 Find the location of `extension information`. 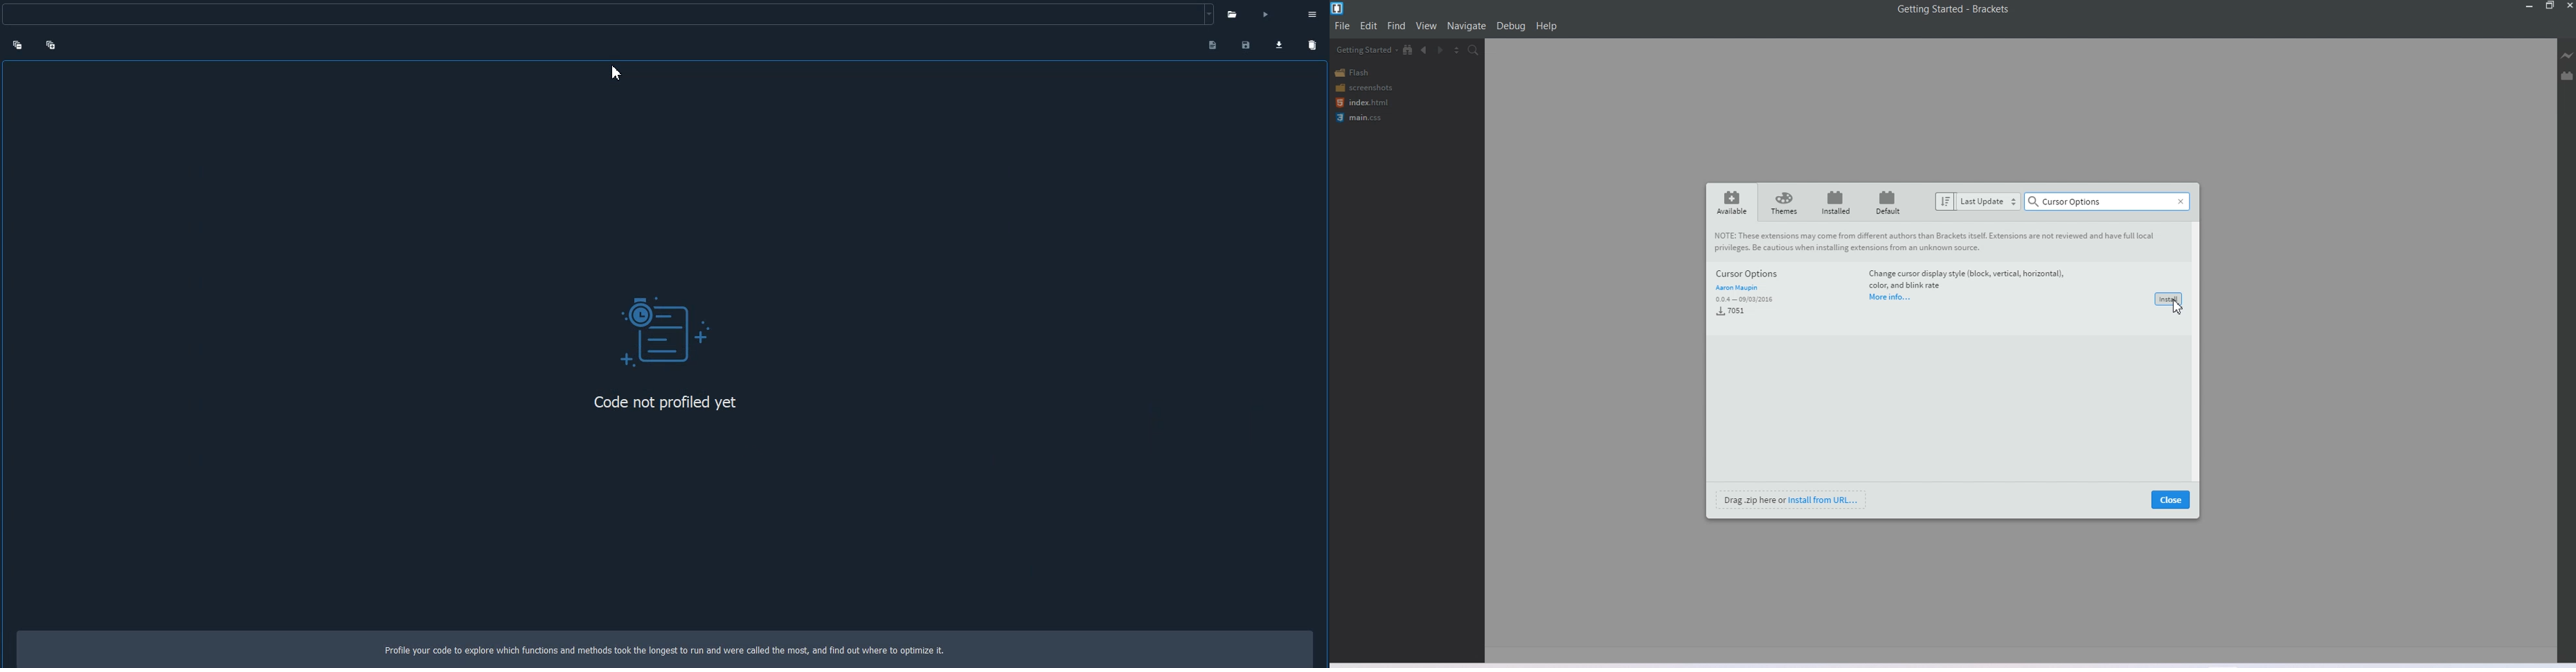

extension information is located at coordinates (1966, 279).